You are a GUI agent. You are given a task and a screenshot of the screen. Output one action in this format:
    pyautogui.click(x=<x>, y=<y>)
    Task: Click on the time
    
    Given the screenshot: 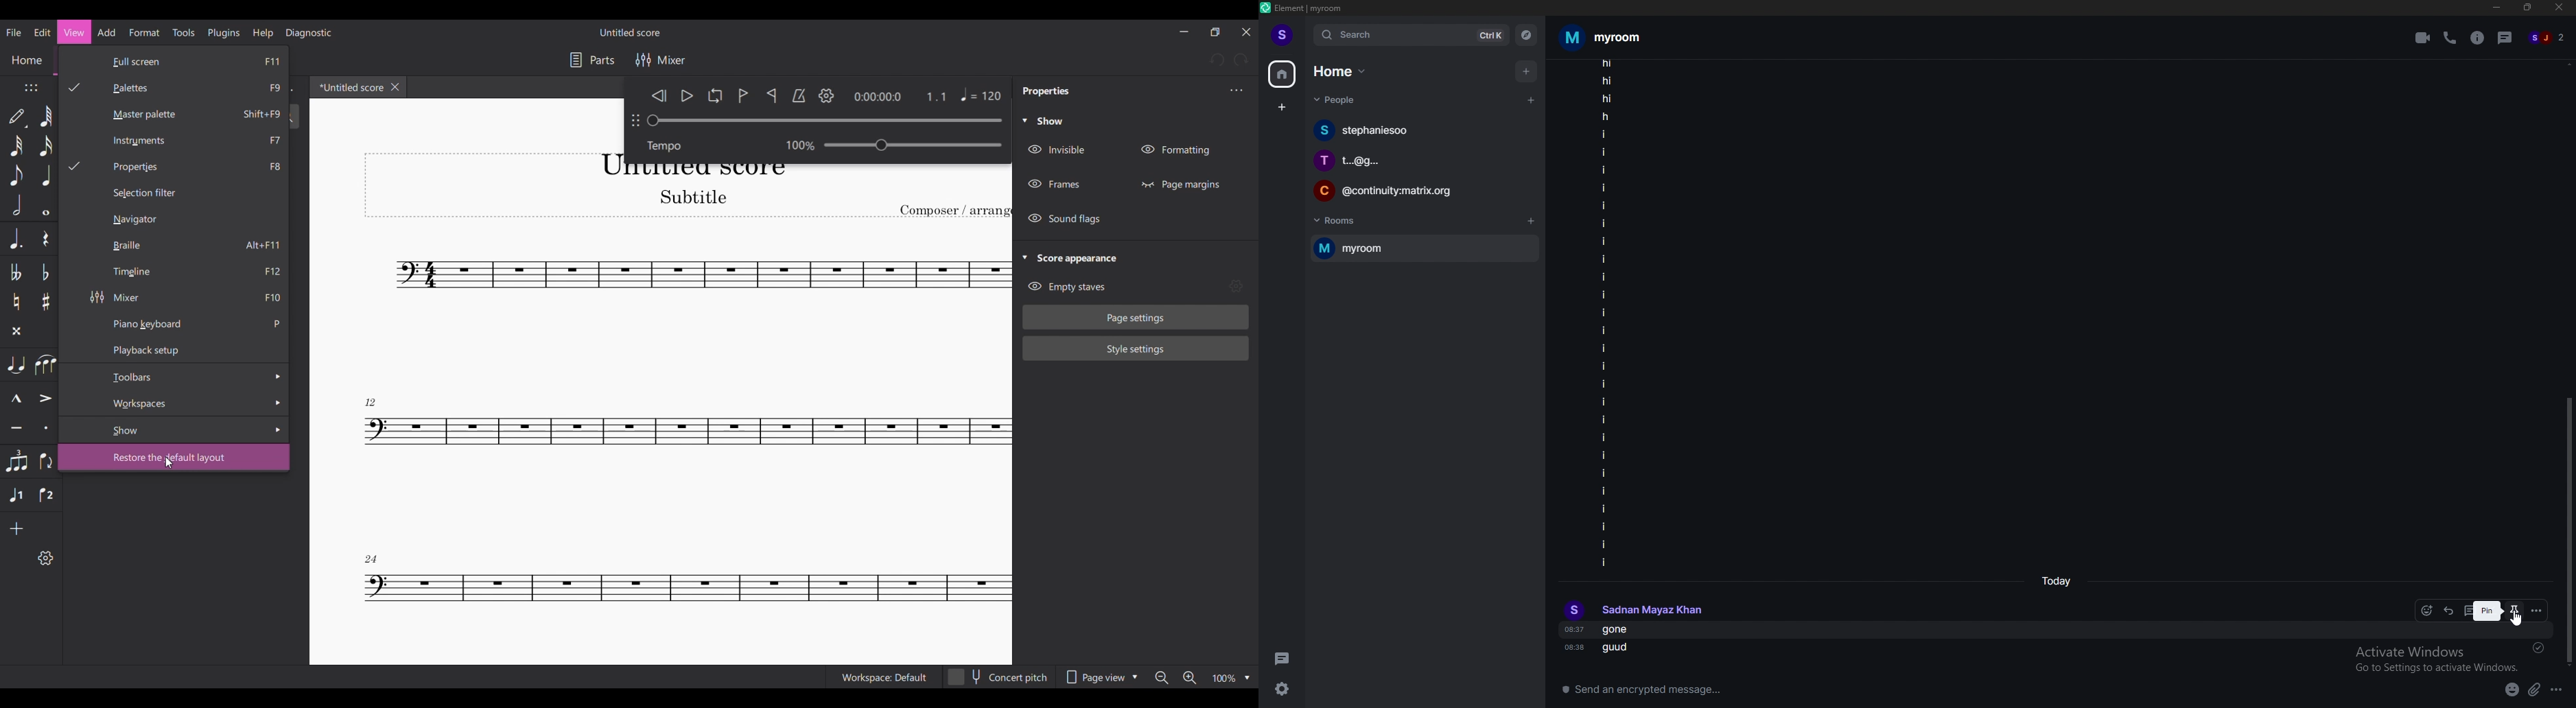 What is the action you would take?
    pyautogui.click(x=1573, y=628)
    